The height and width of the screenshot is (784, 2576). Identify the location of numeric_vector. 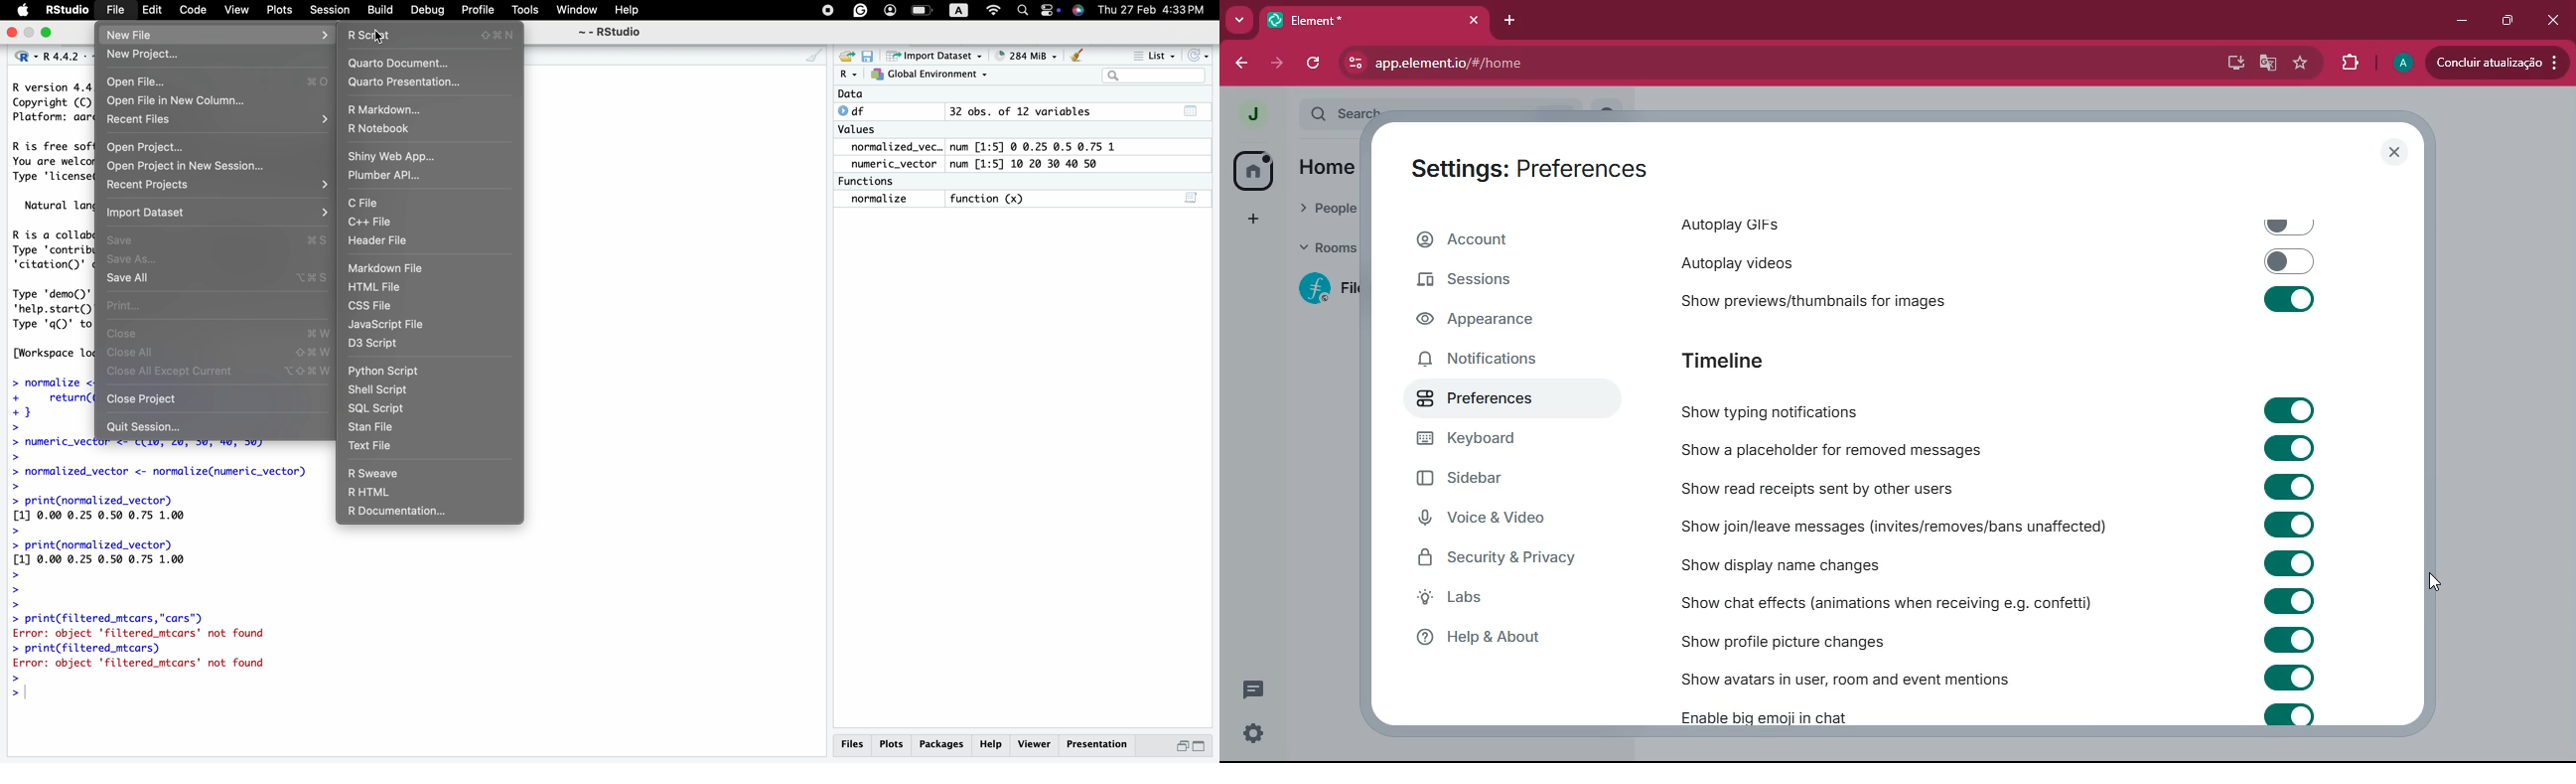
(898, 164).